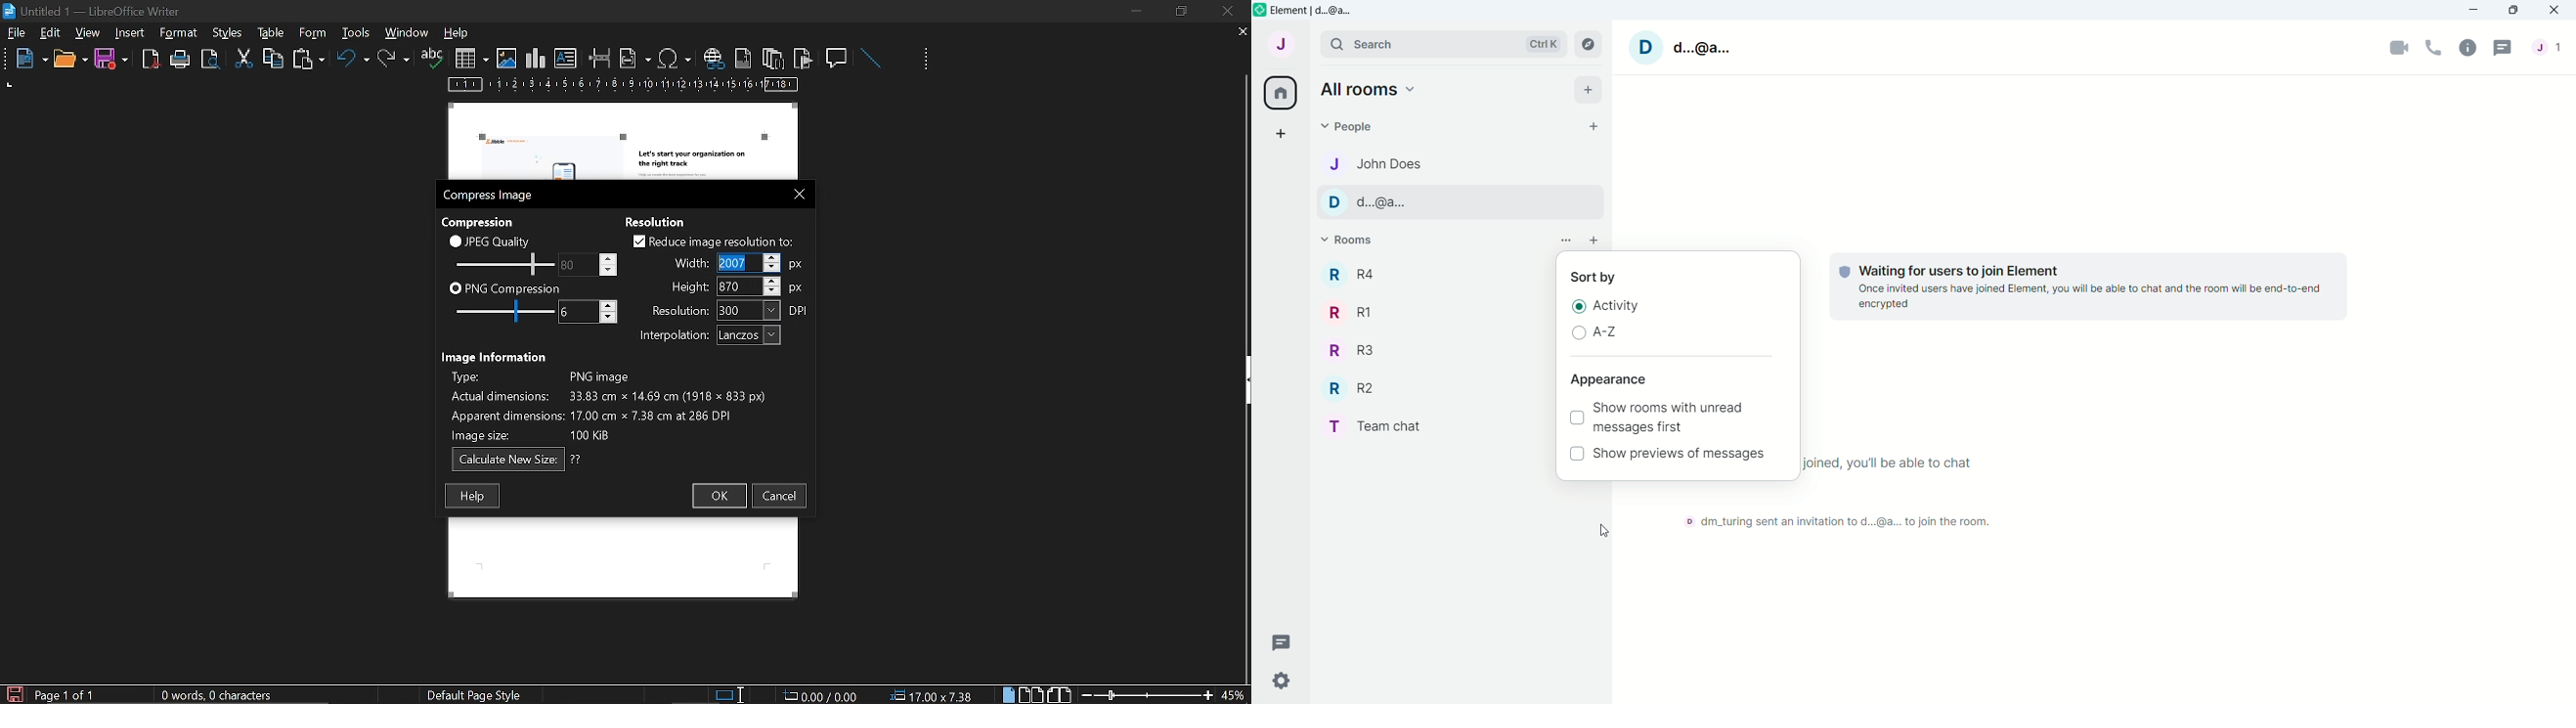 This screenshot has width=2576, height=728. Describe the element at coordinates (1235, 694) in the screenshot. I see `current zoom` at that location.